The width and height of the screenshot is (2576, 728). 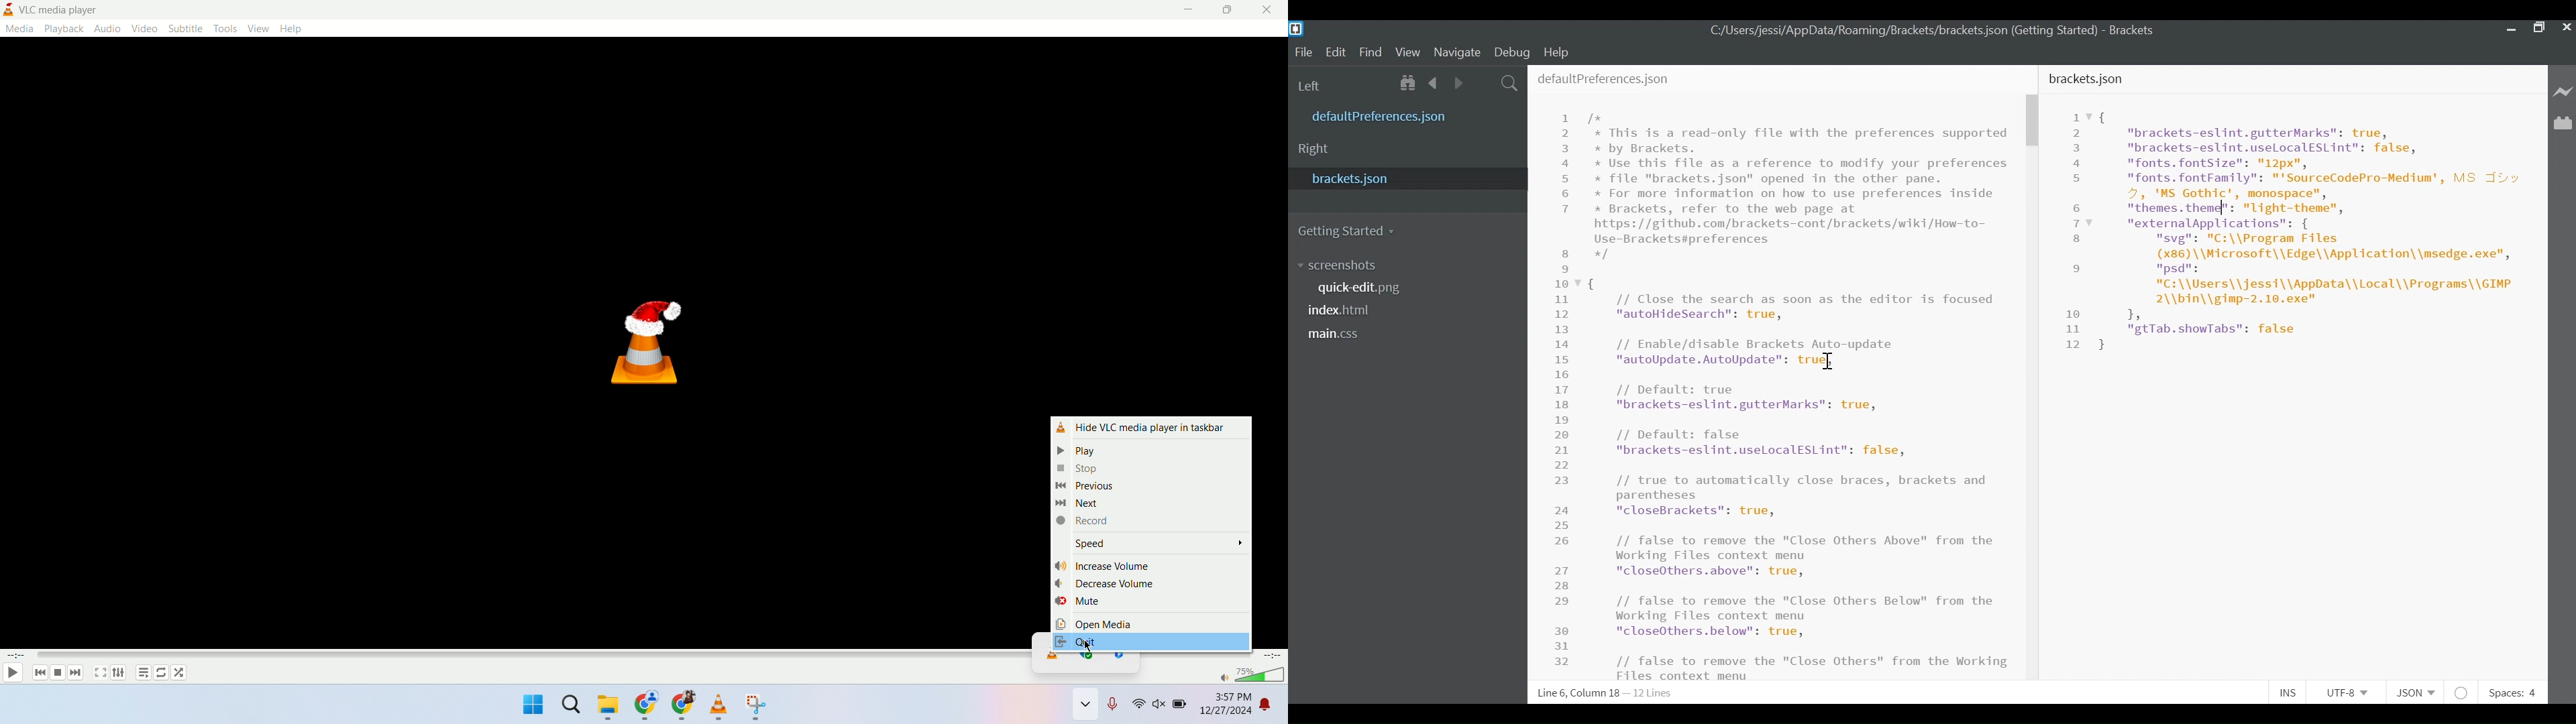 I want to click on volume, so click(x=1161, y=707).